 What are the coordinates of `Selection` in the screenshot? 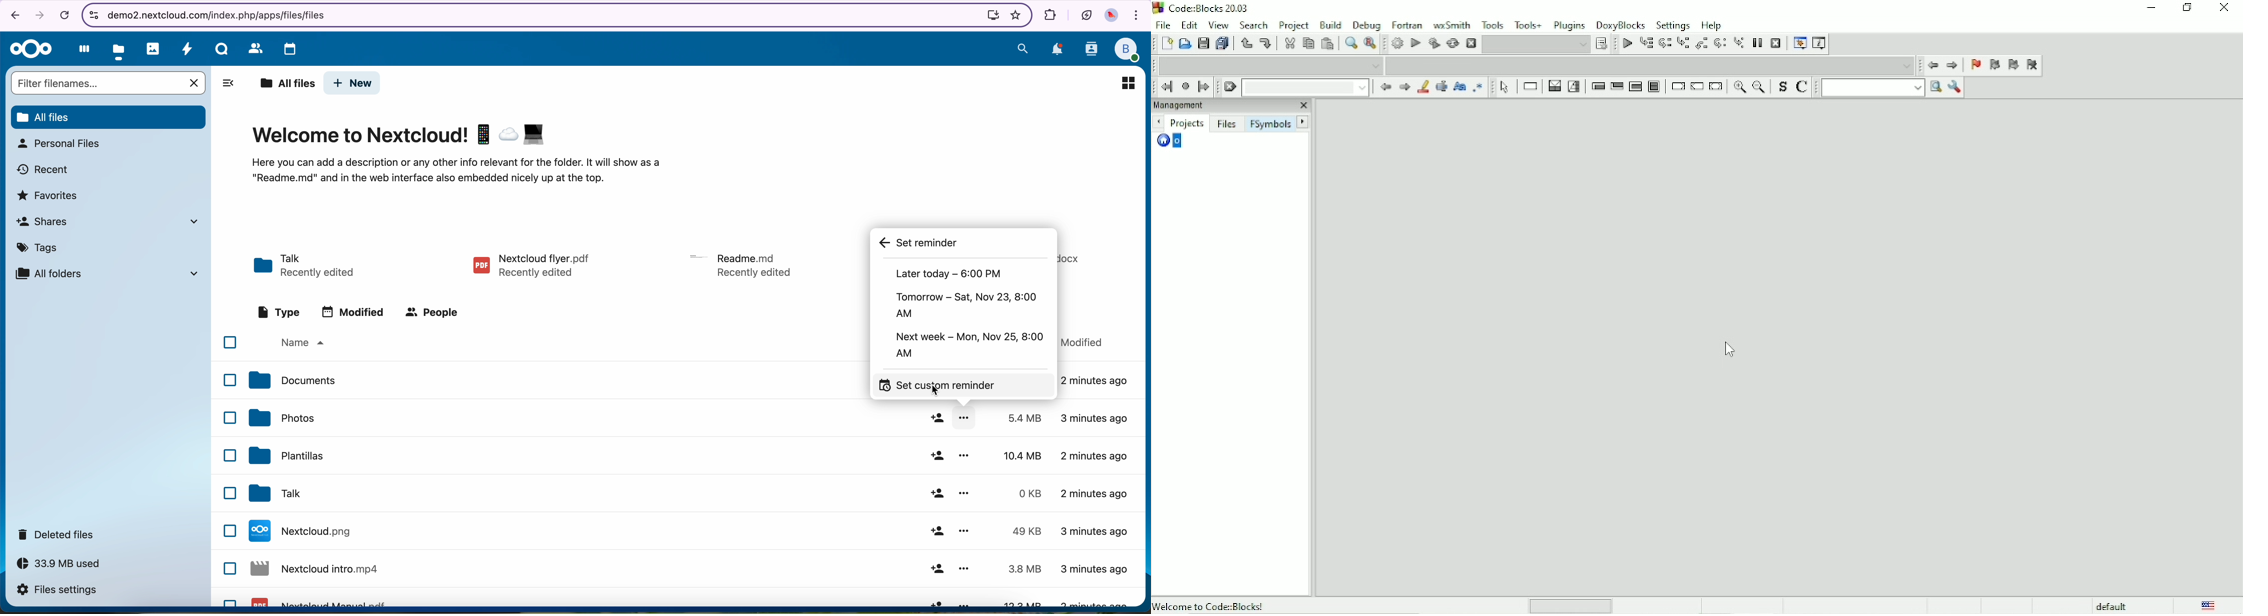 It's located at (1575, 86).